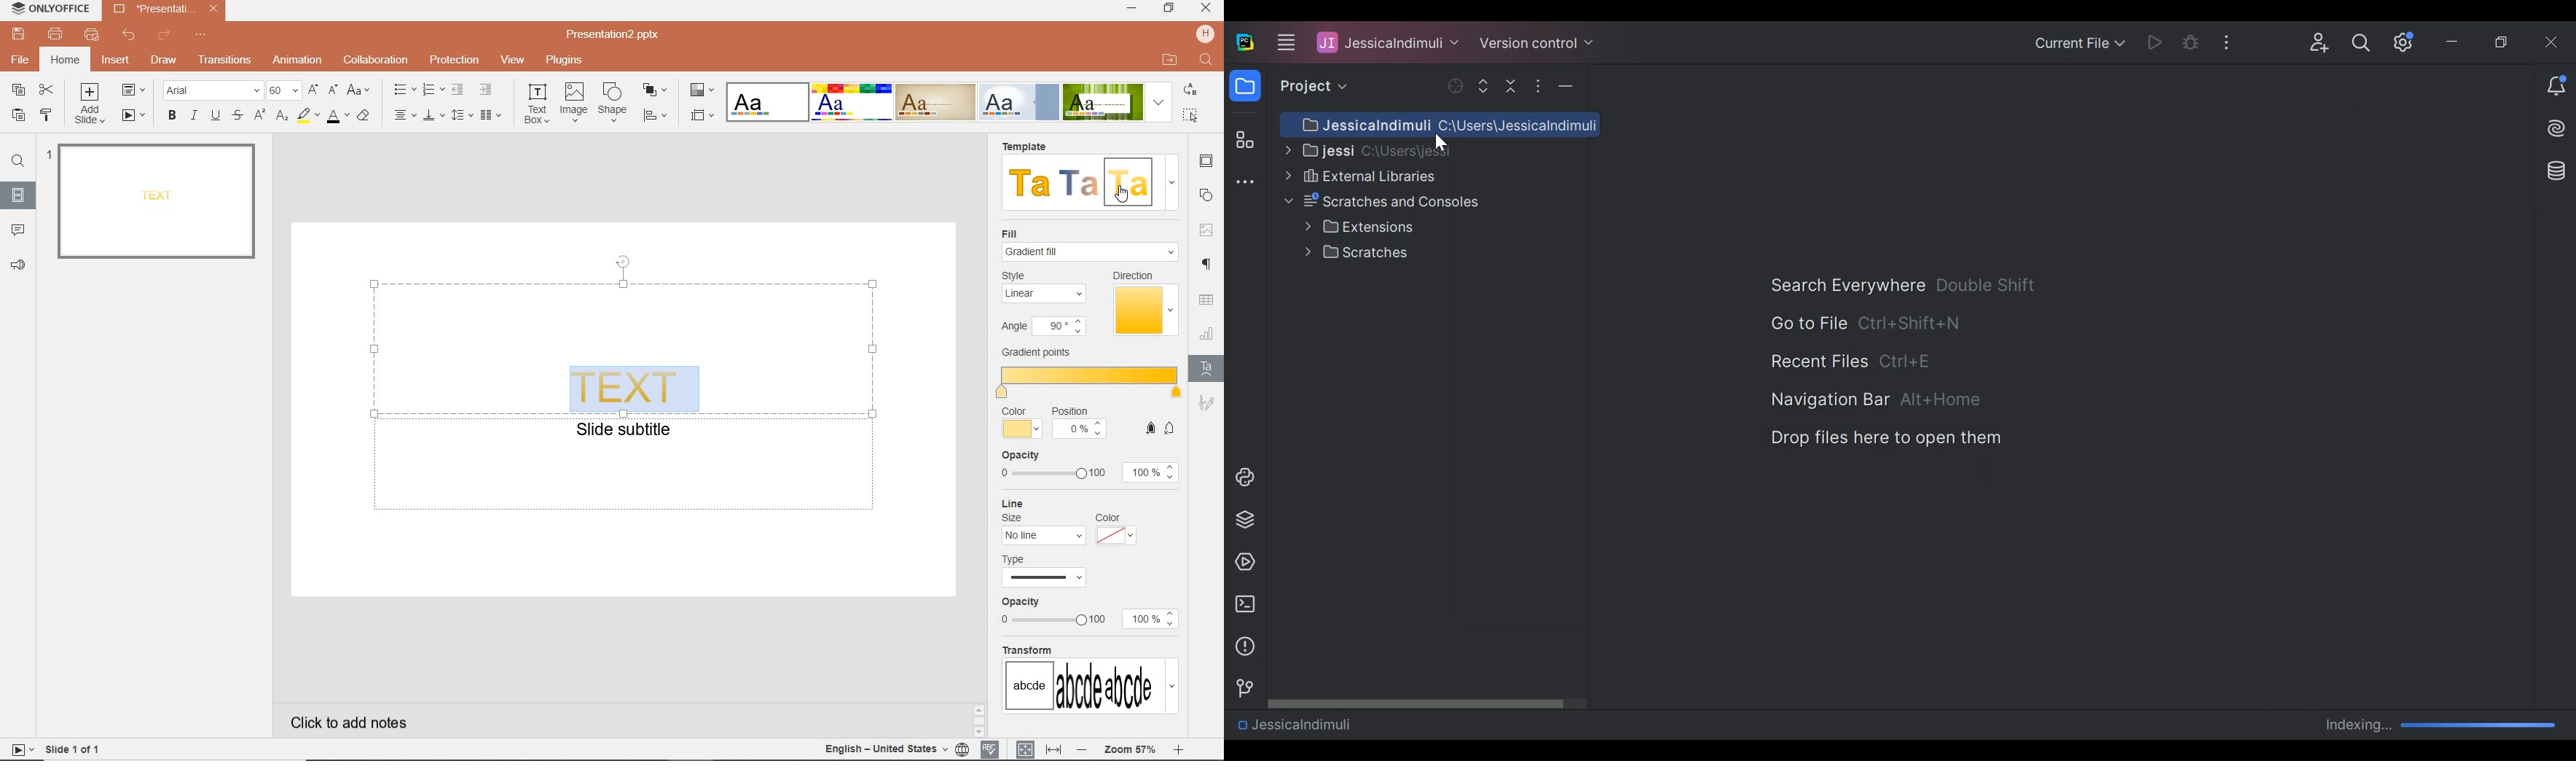  I want to click on INCREMENT FONT SIZE, so click(313, 90).